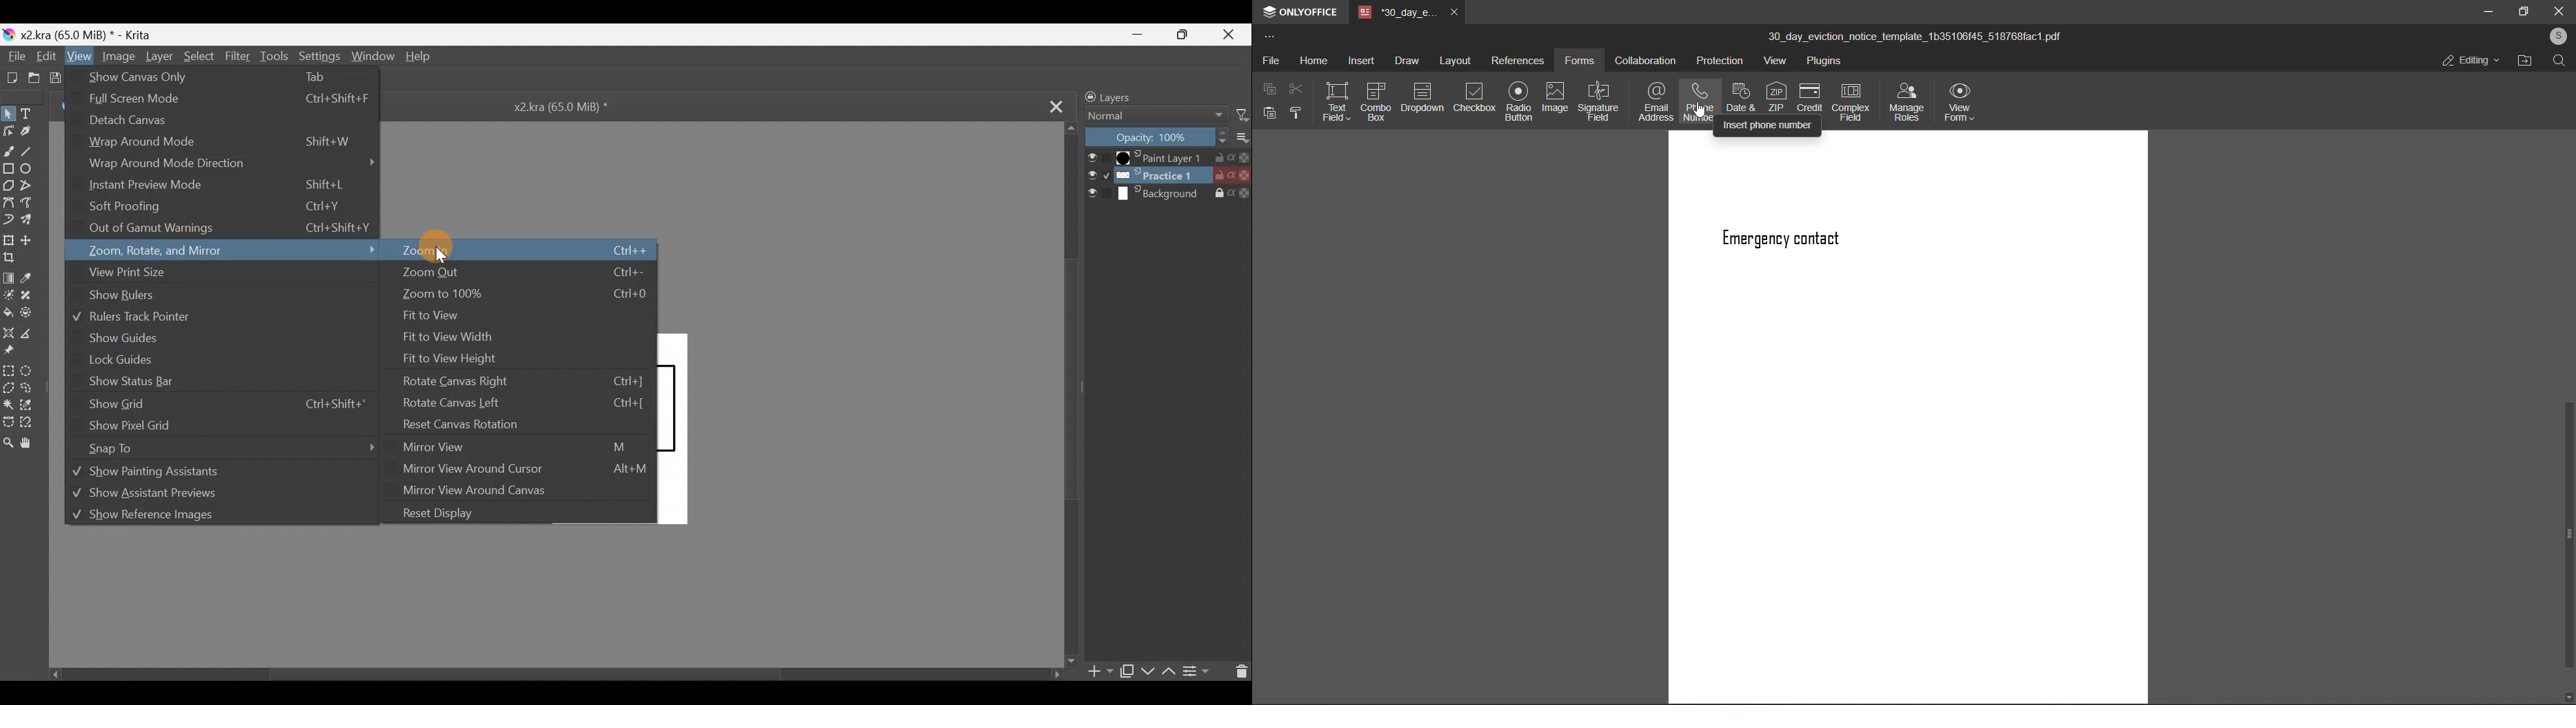  I want to click on down, so click(2568, 695).